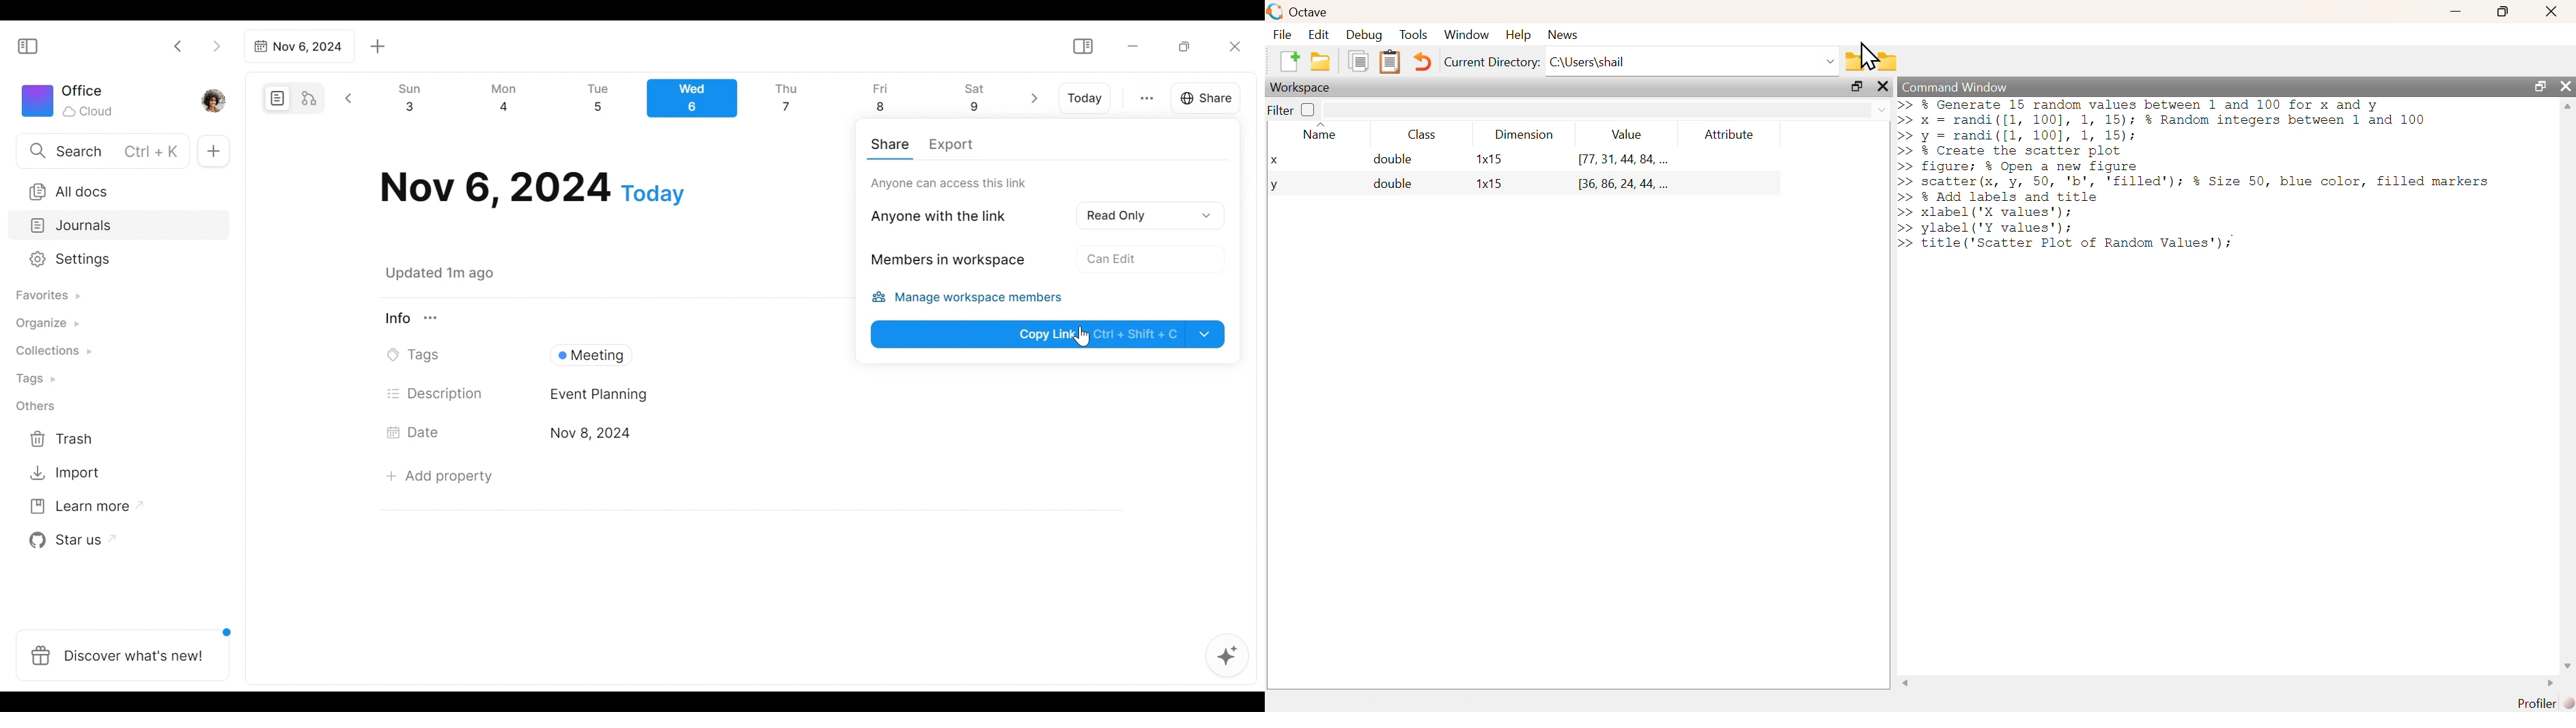  I want to click on close, so click(2565, 85).